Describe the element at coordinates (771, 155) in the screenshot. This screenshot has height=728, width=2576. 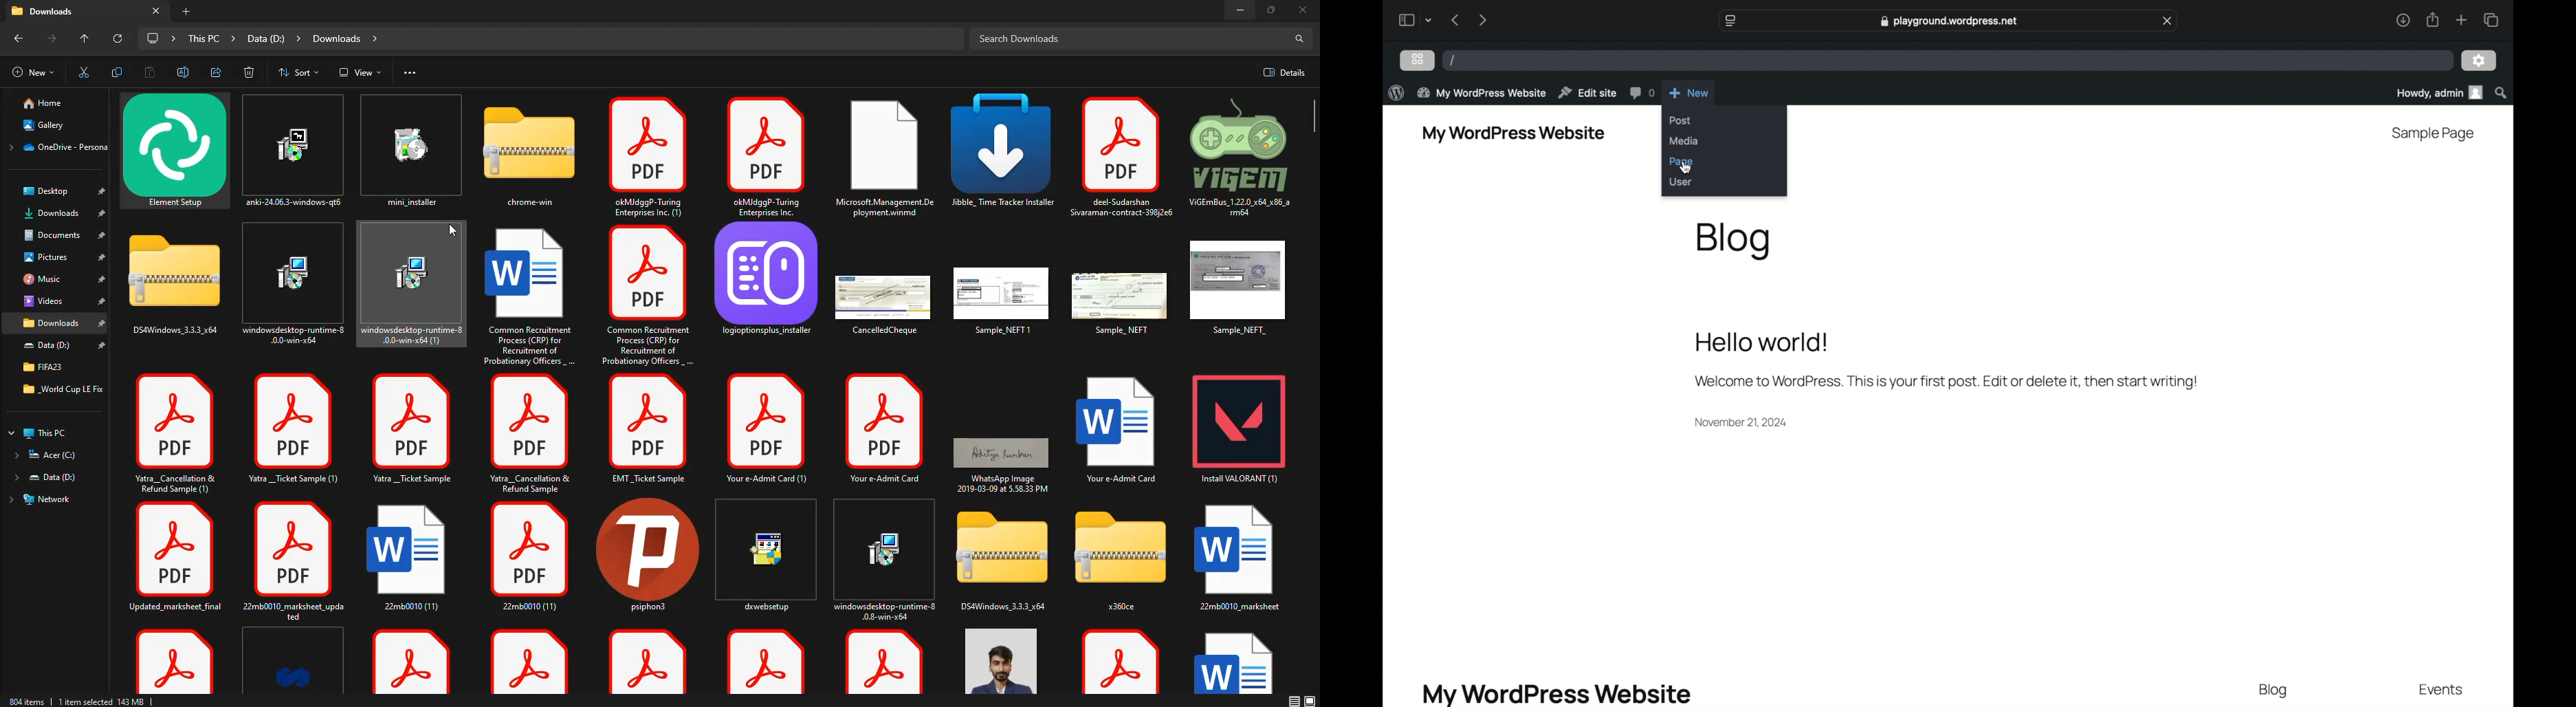
I see `file` at that location.